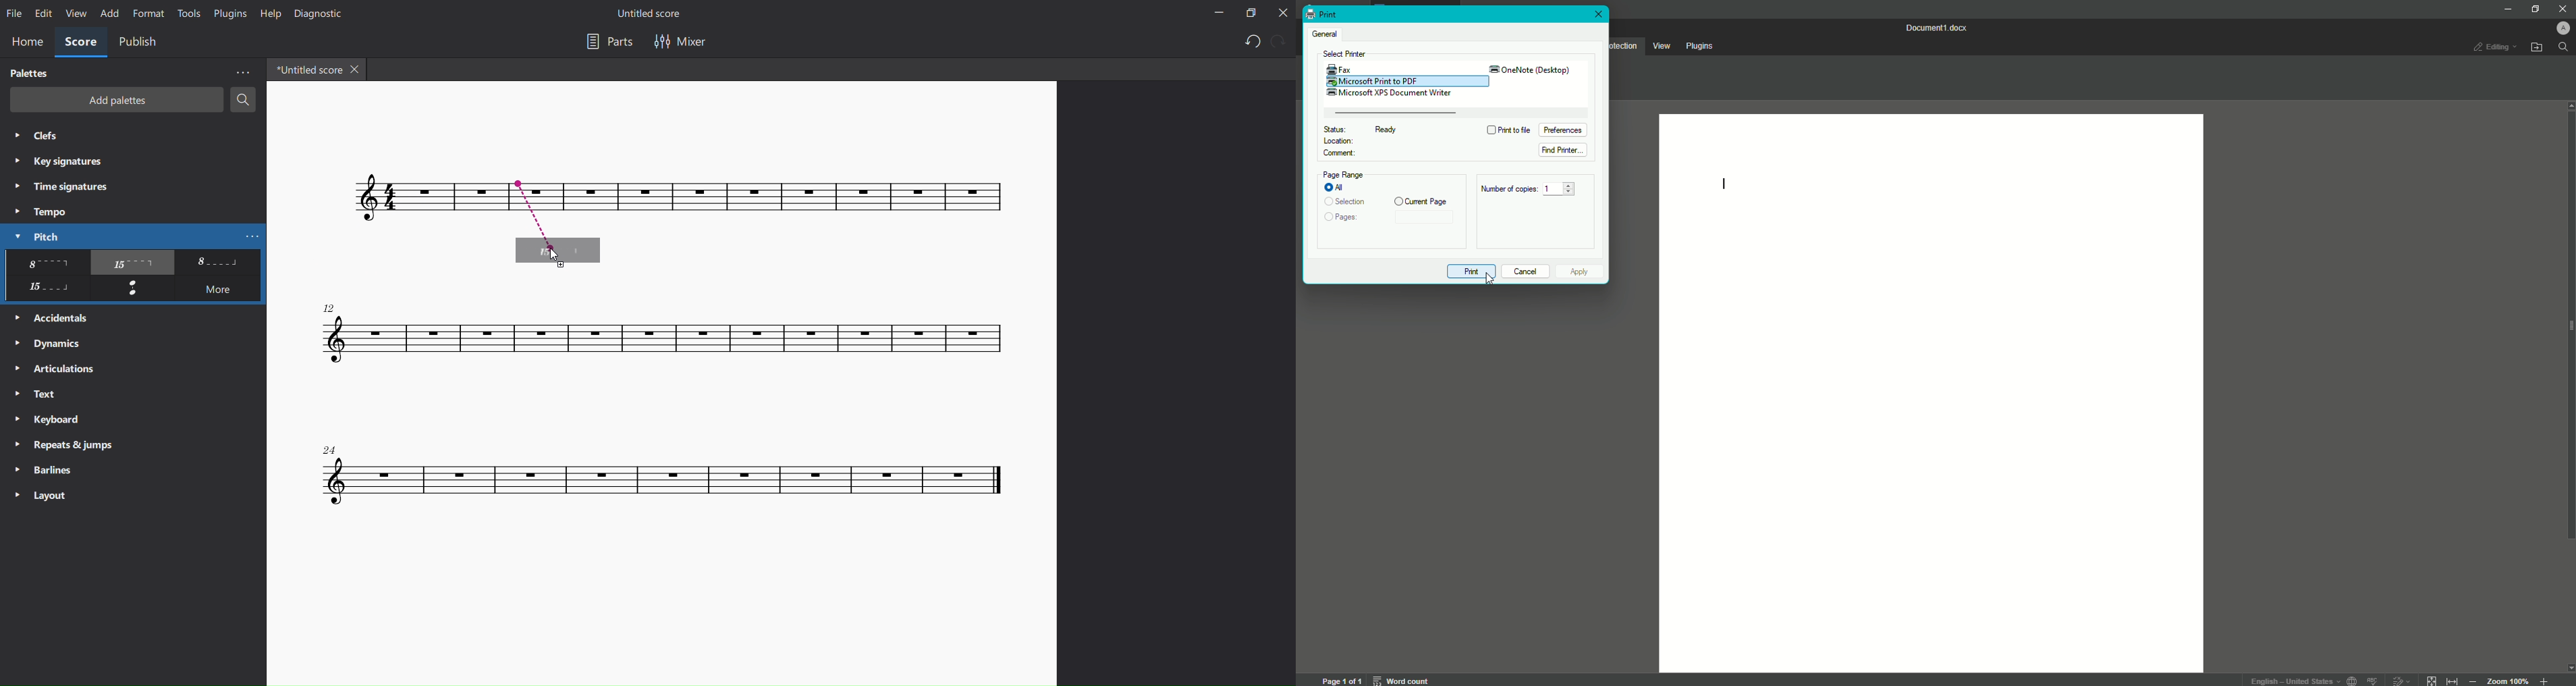  I want to click on Current Page, so click(1421, 201).